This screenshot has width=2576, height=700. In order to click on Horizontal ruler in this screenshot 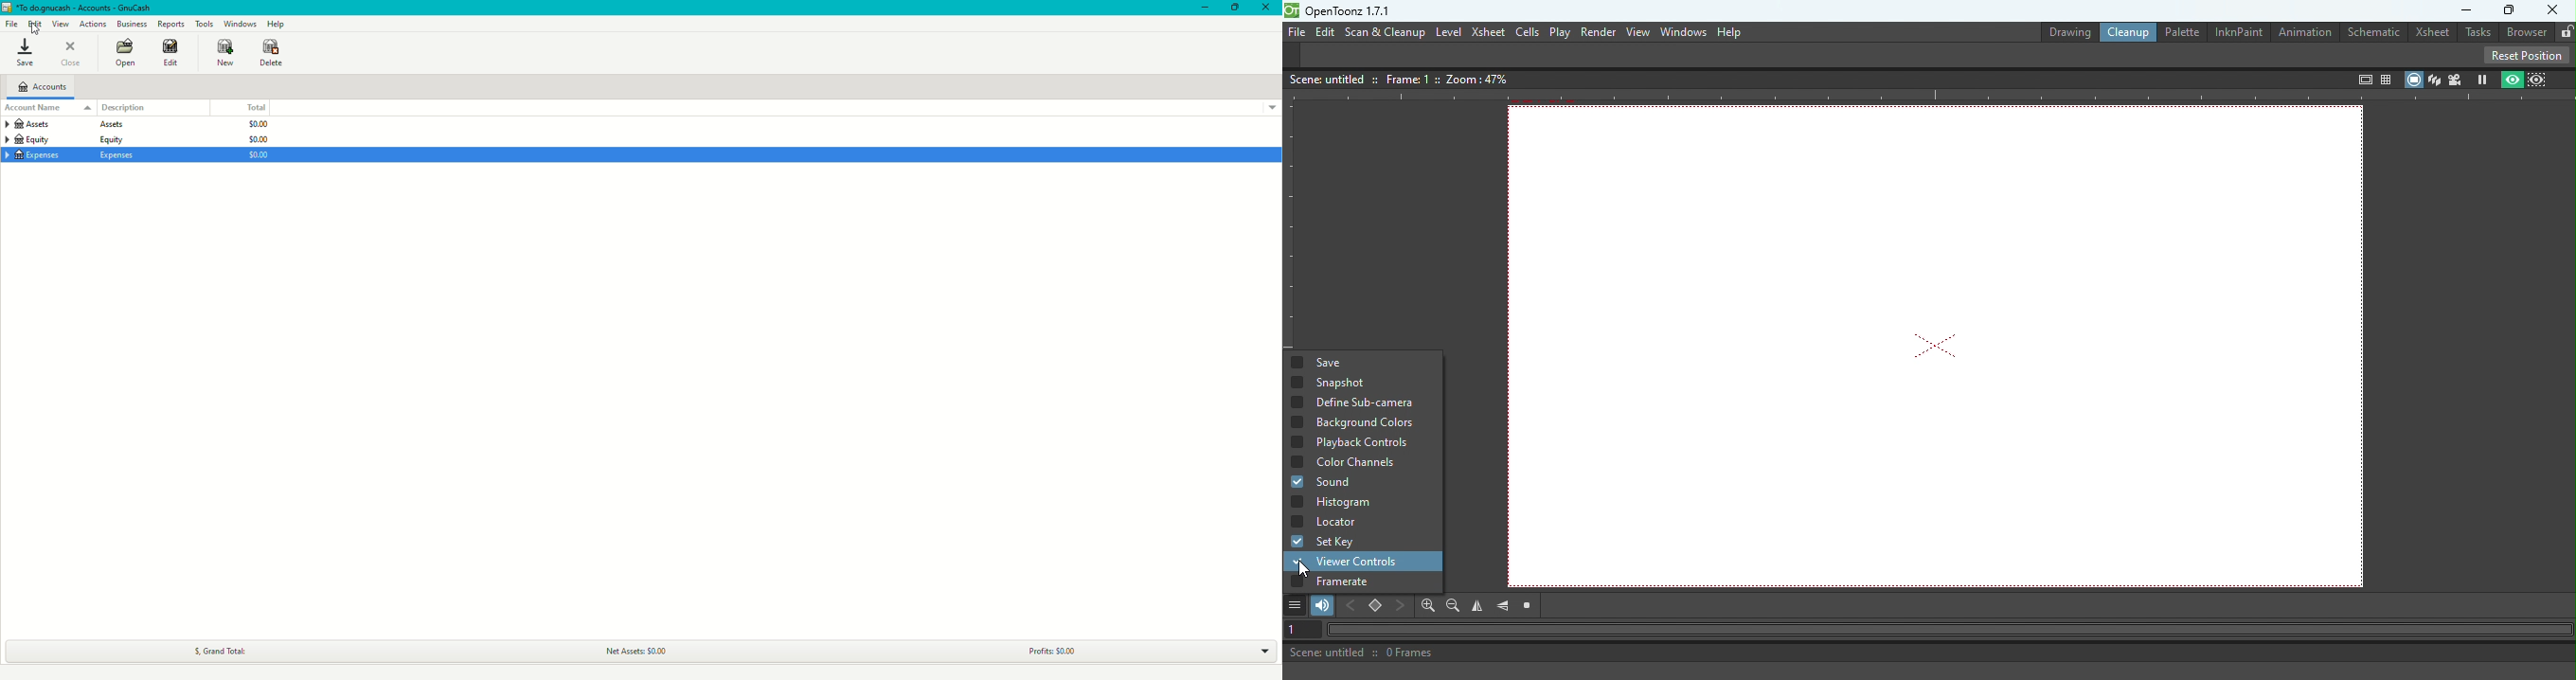, I will do `click(1929, 96)`.